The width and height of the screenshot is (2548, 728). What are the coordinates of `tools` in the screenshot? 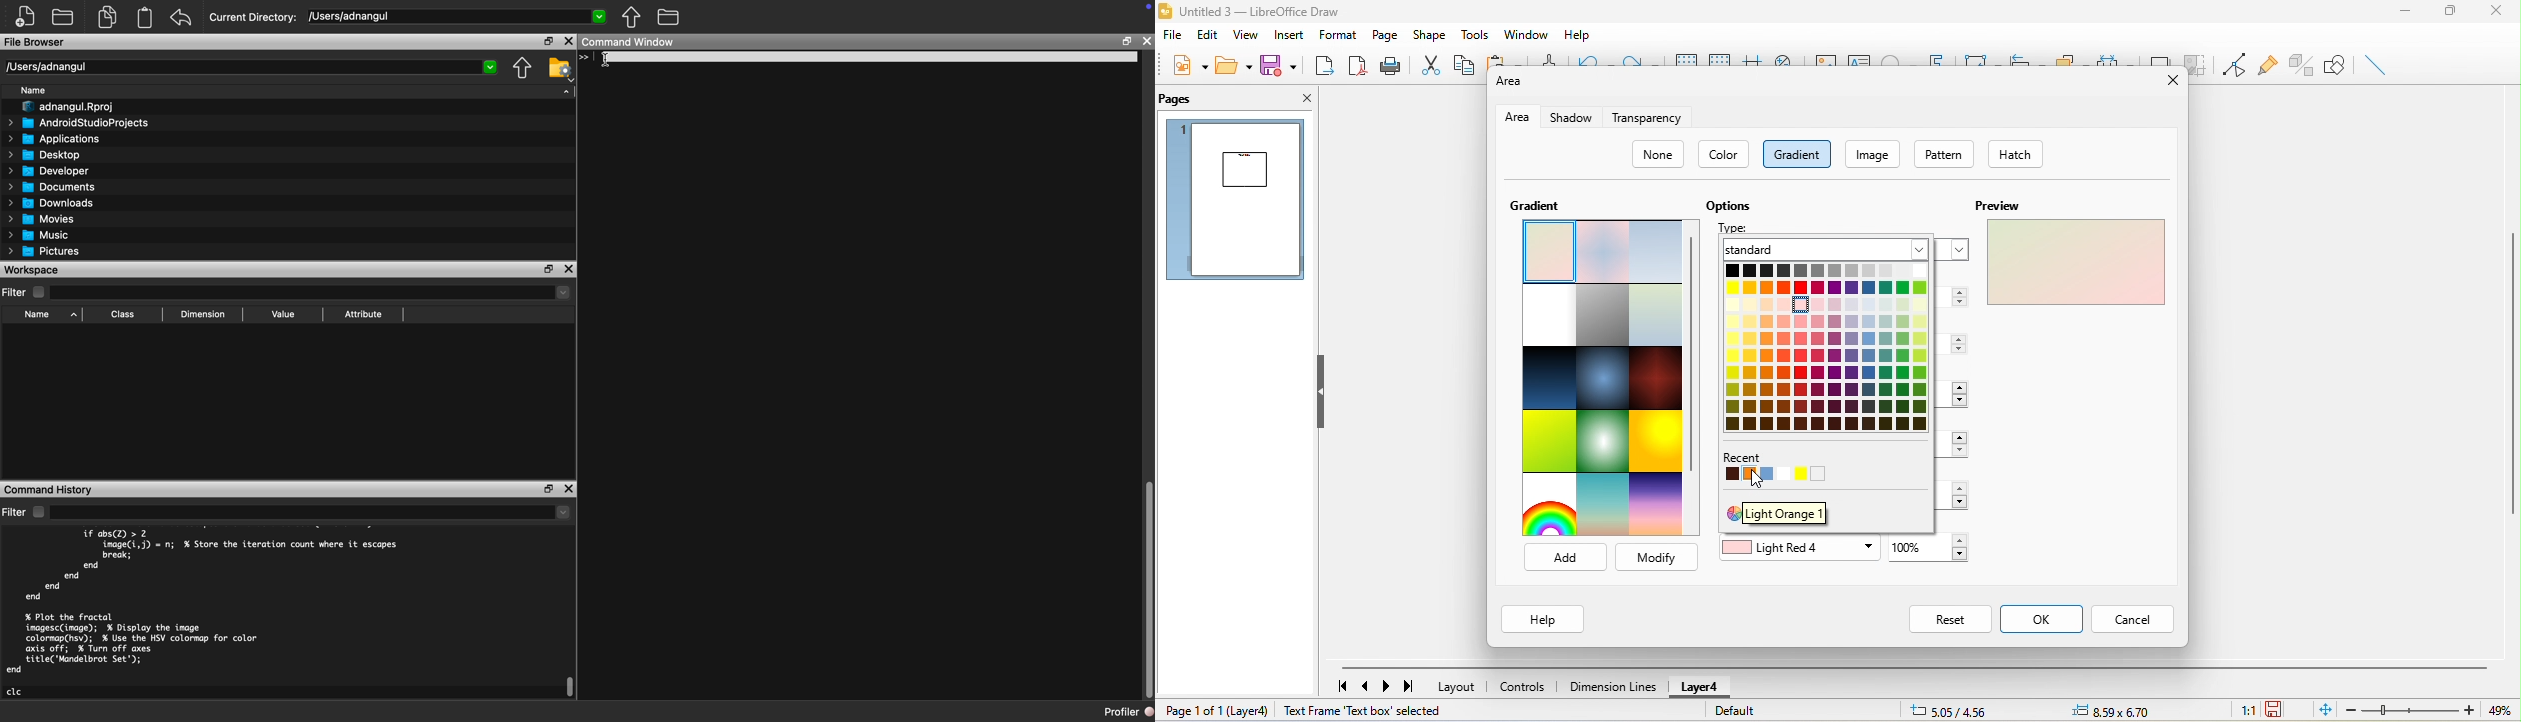 It's located at (1478, 36).